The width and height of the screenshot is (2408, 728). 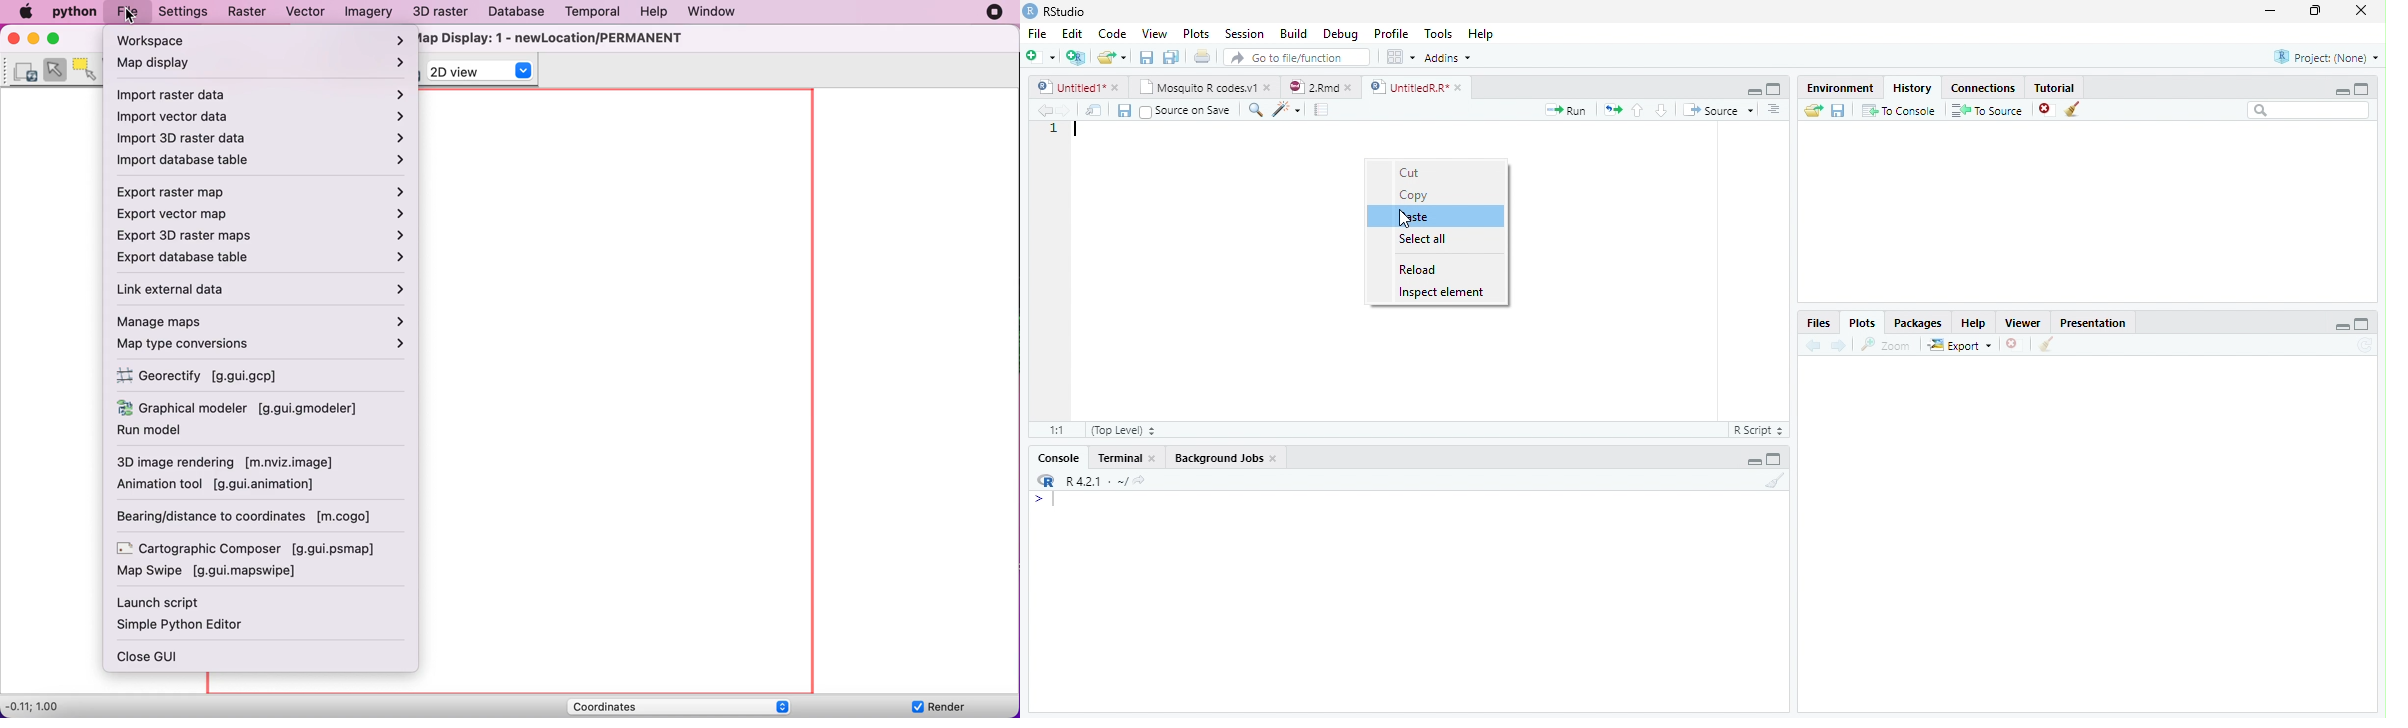 I want to click on Show document outline, so click(x=1774, y=111).